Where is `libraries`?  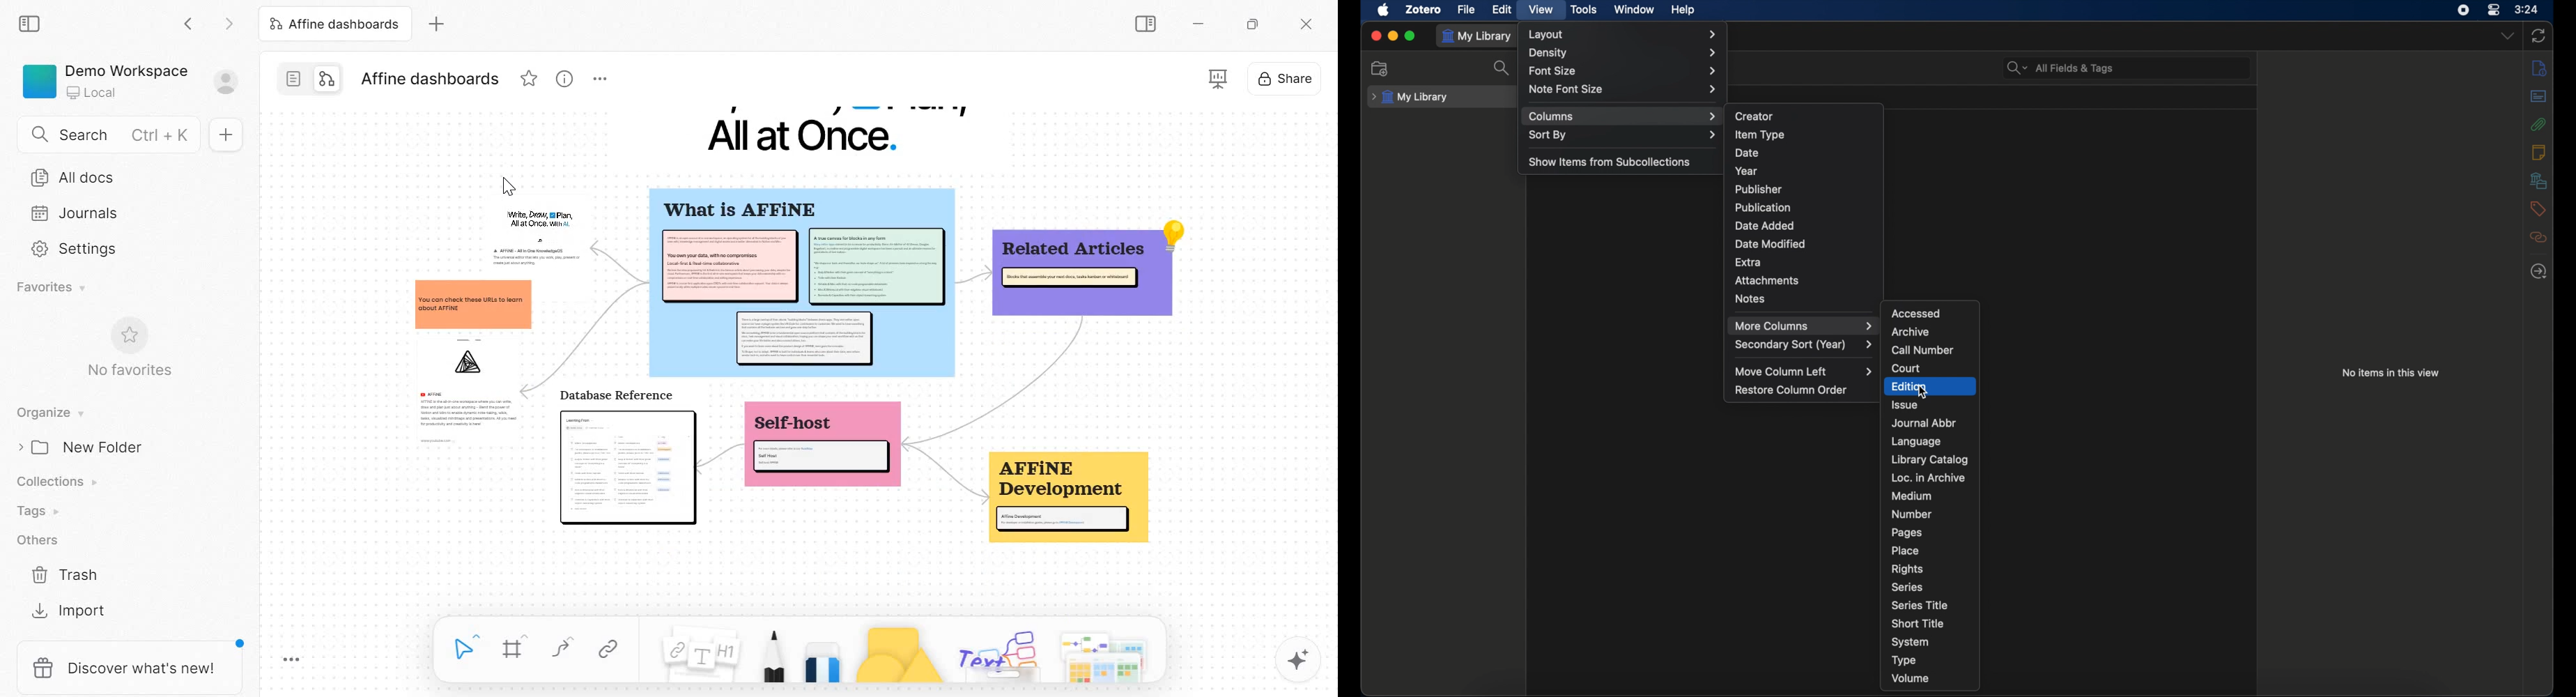
libraries is located at coordinates (2538, 180).